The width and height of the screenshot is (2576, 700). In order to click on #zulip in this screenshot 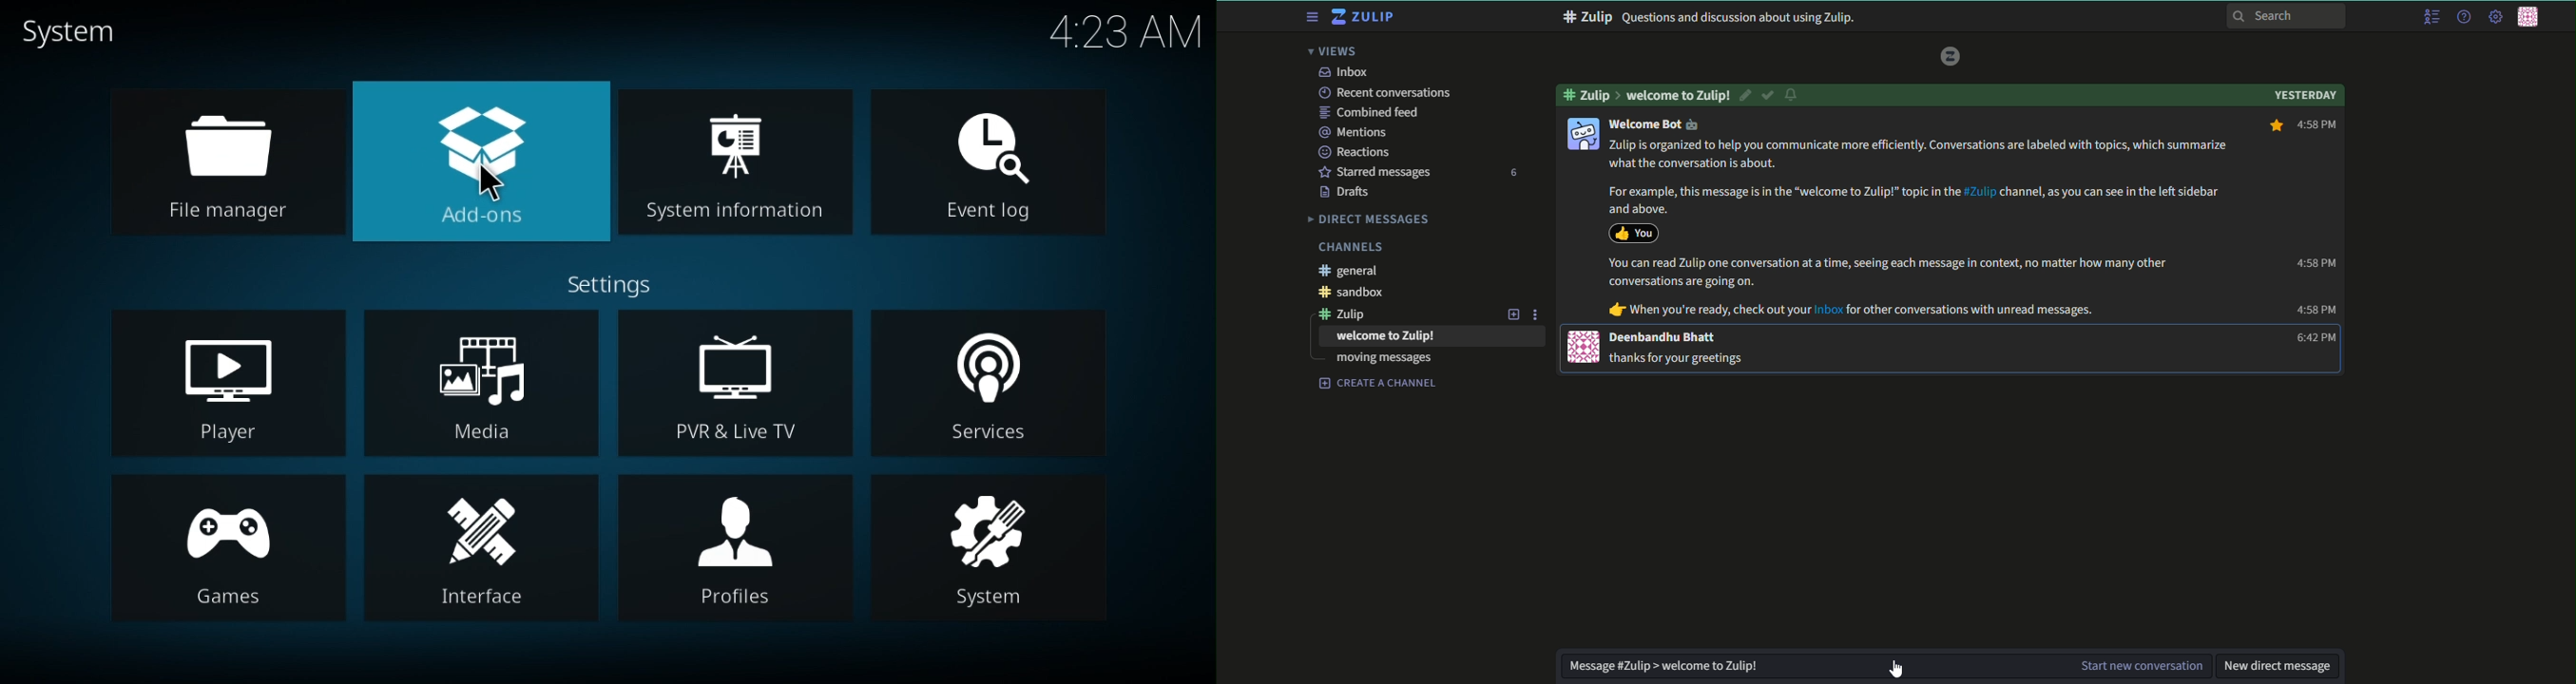, I will do `click(1590, 93)`.